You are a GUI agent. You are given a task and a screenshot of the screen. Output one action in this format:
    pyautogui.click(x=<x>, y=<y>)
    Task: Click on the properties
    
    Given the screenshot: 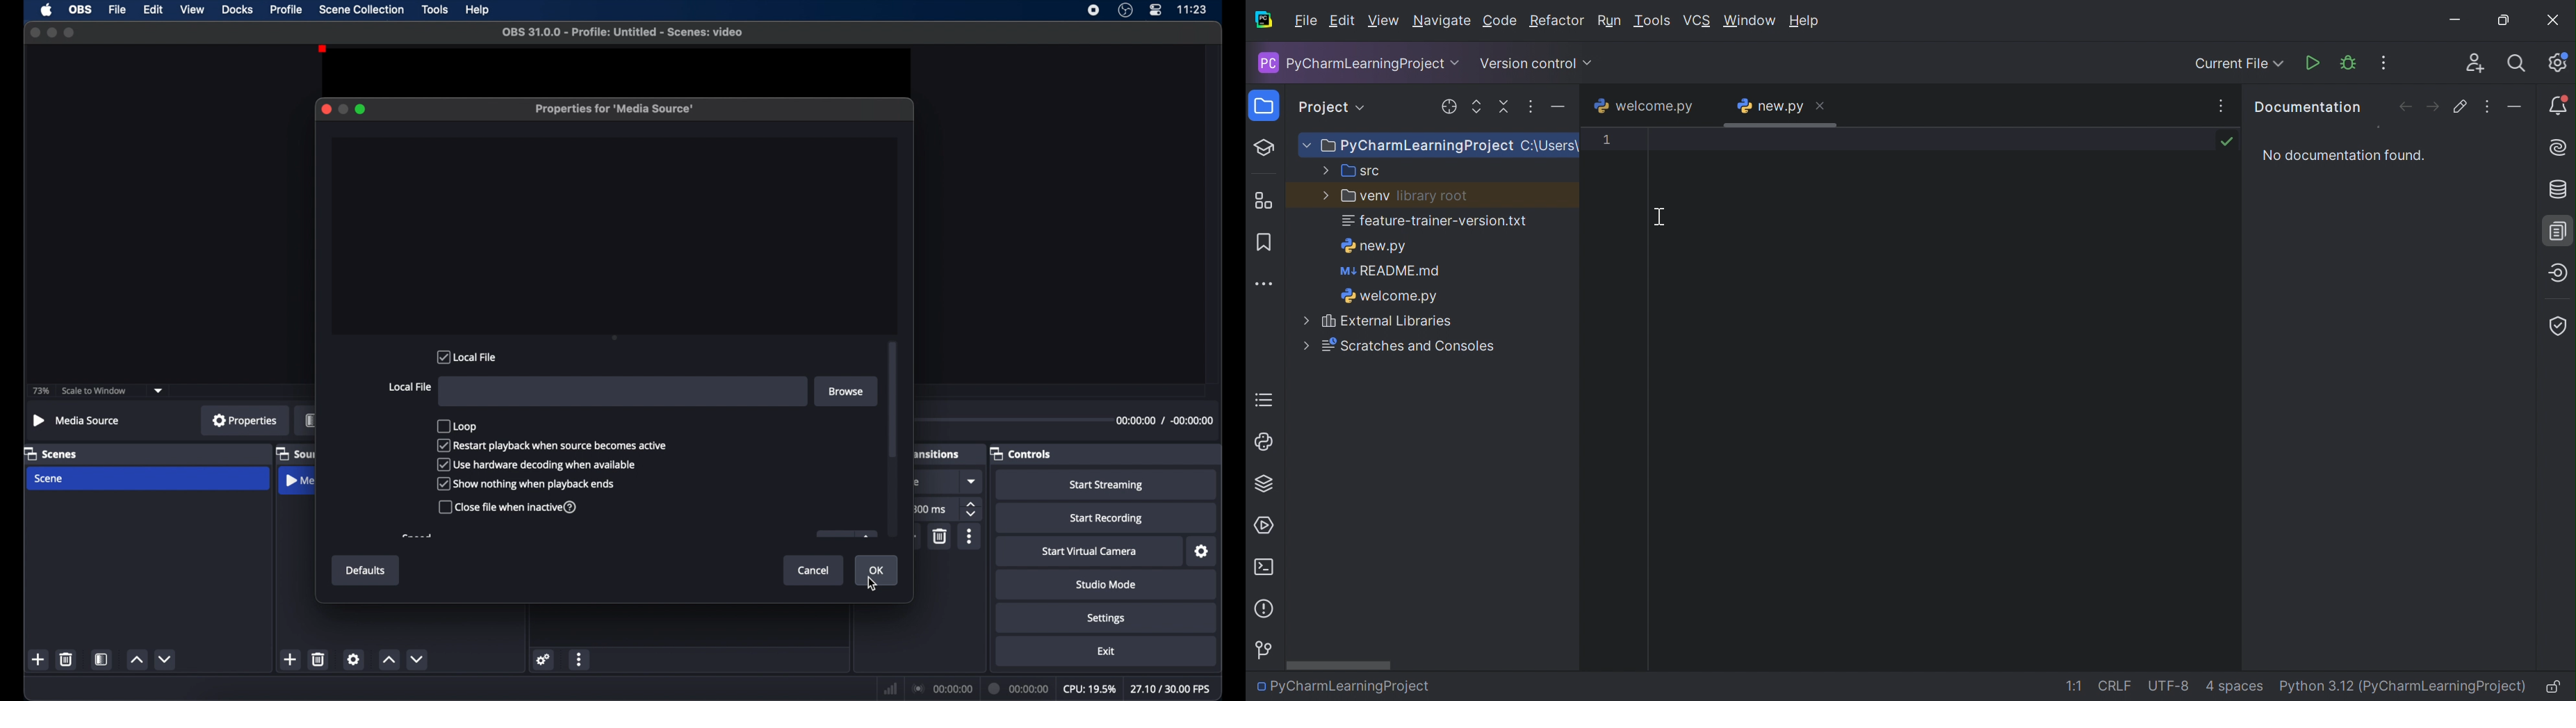 What is the action you would take?
    pyautogui.click(x=245, y=419)
    